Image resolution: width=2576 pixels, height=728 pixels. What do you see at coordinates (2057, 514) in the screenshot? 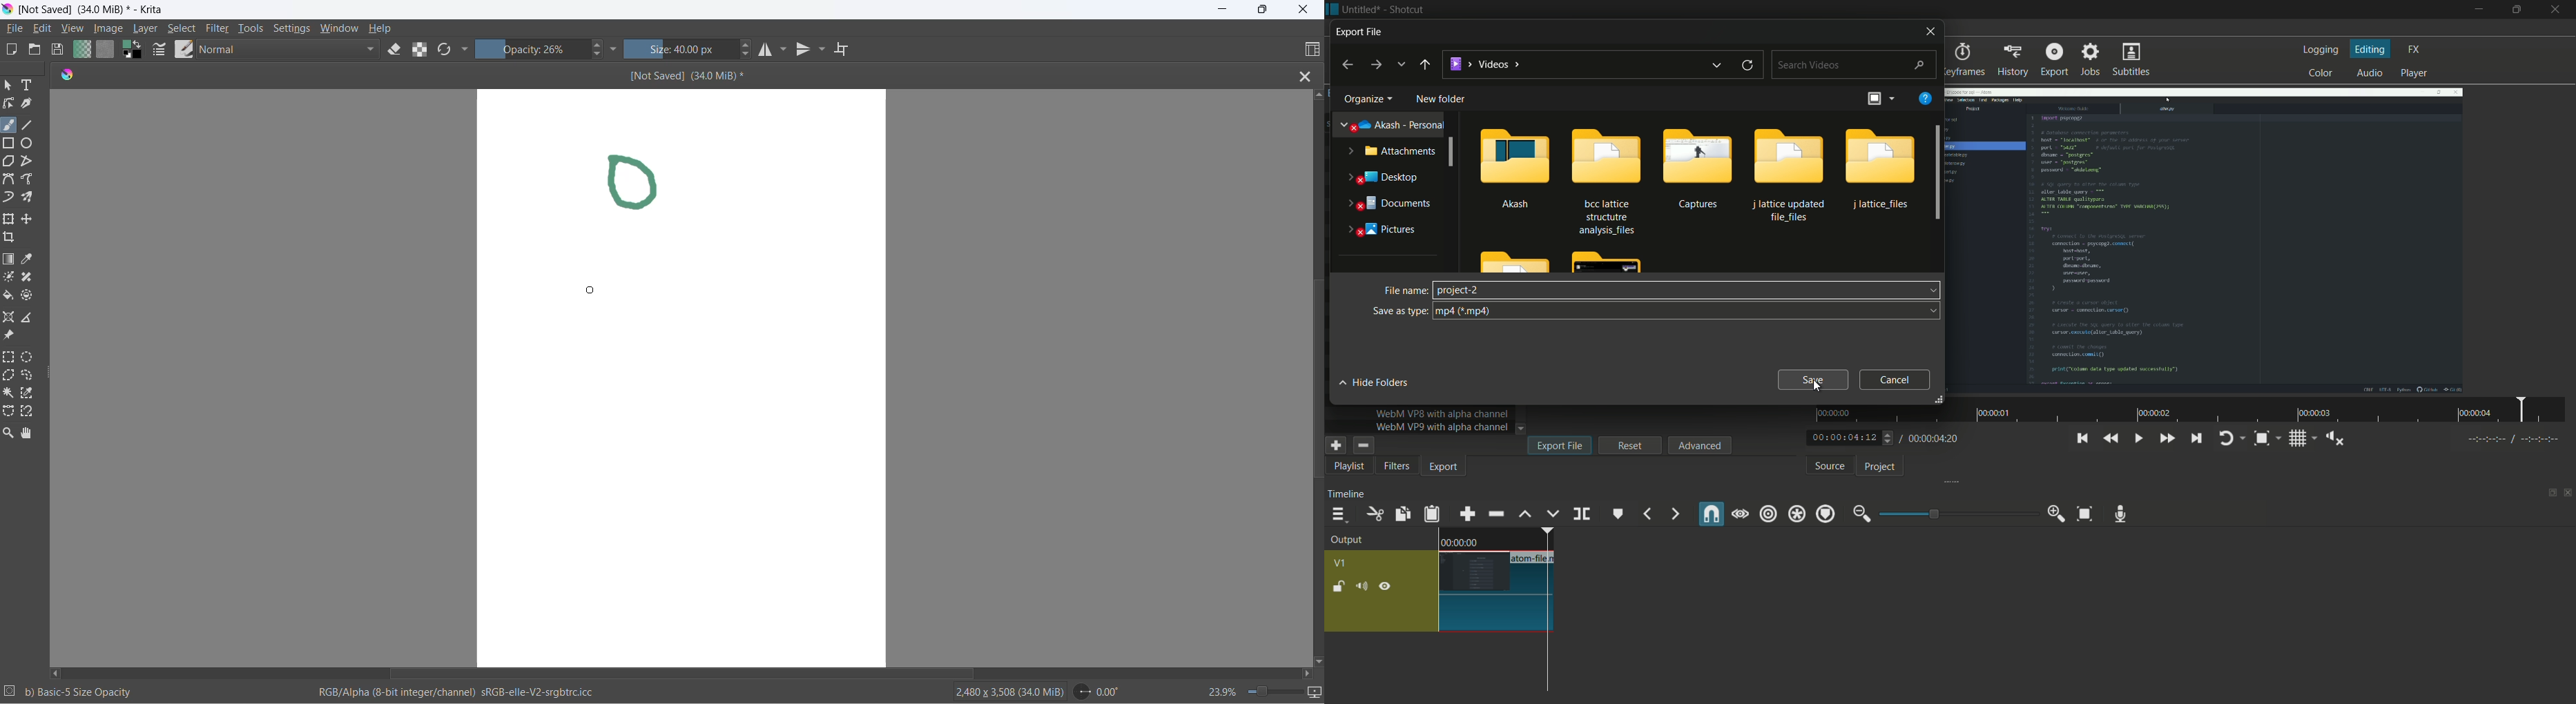
I see `zoom in` at bounding box center [2057, 514].